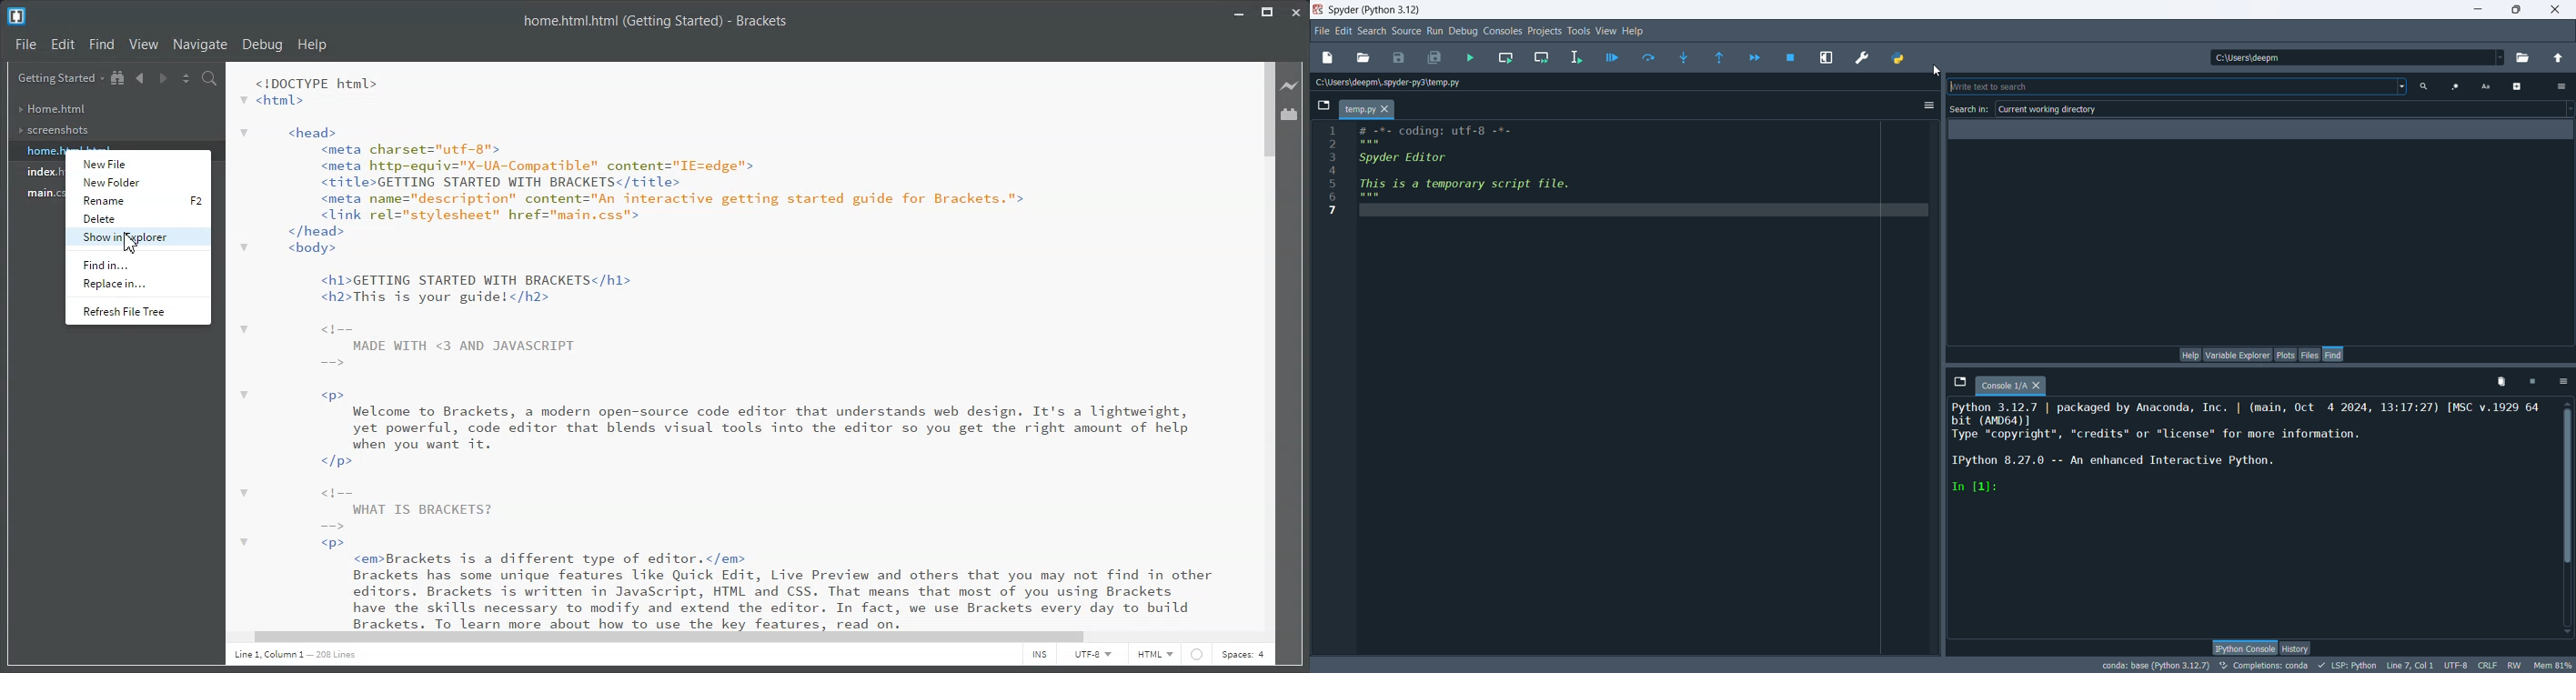  I want to click on cursor, so click(1937, 71).